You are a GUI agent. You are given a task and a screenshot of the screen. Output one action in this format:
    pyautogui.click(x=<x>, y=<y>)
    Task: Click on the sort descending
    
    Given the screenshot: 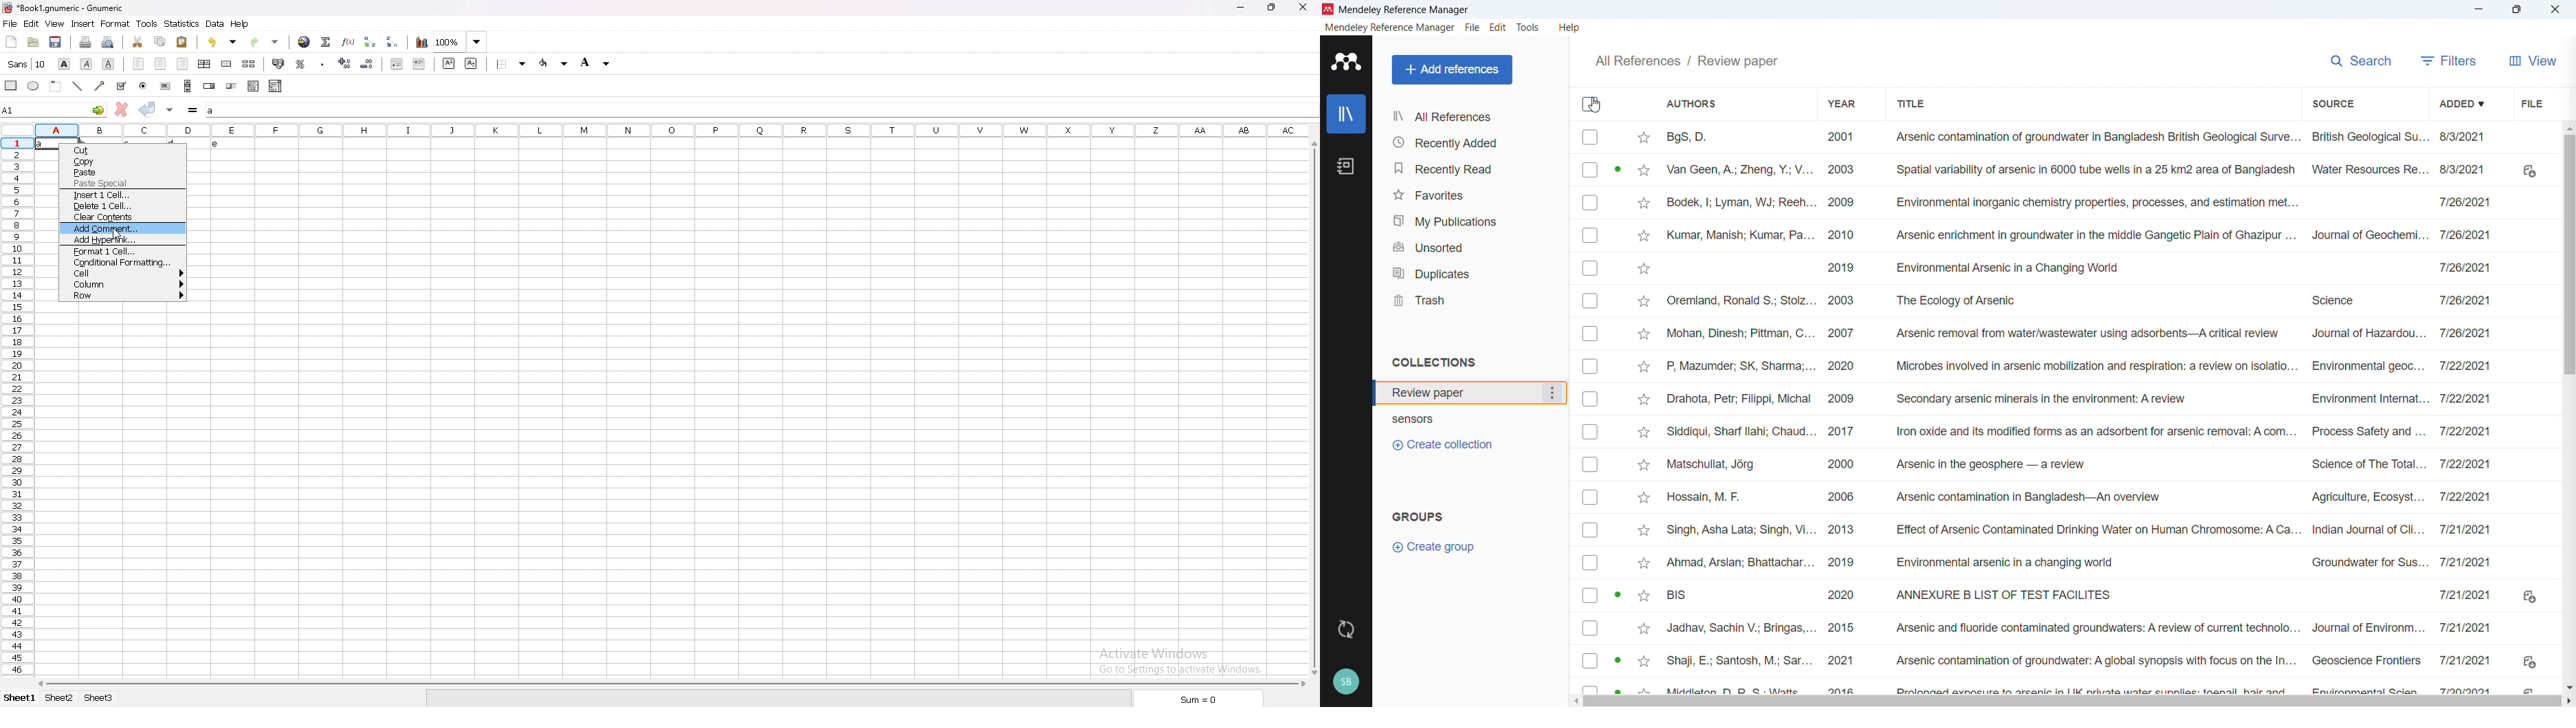 What is the action you would take?
    pyautogui.click(x=393, y=42)
    